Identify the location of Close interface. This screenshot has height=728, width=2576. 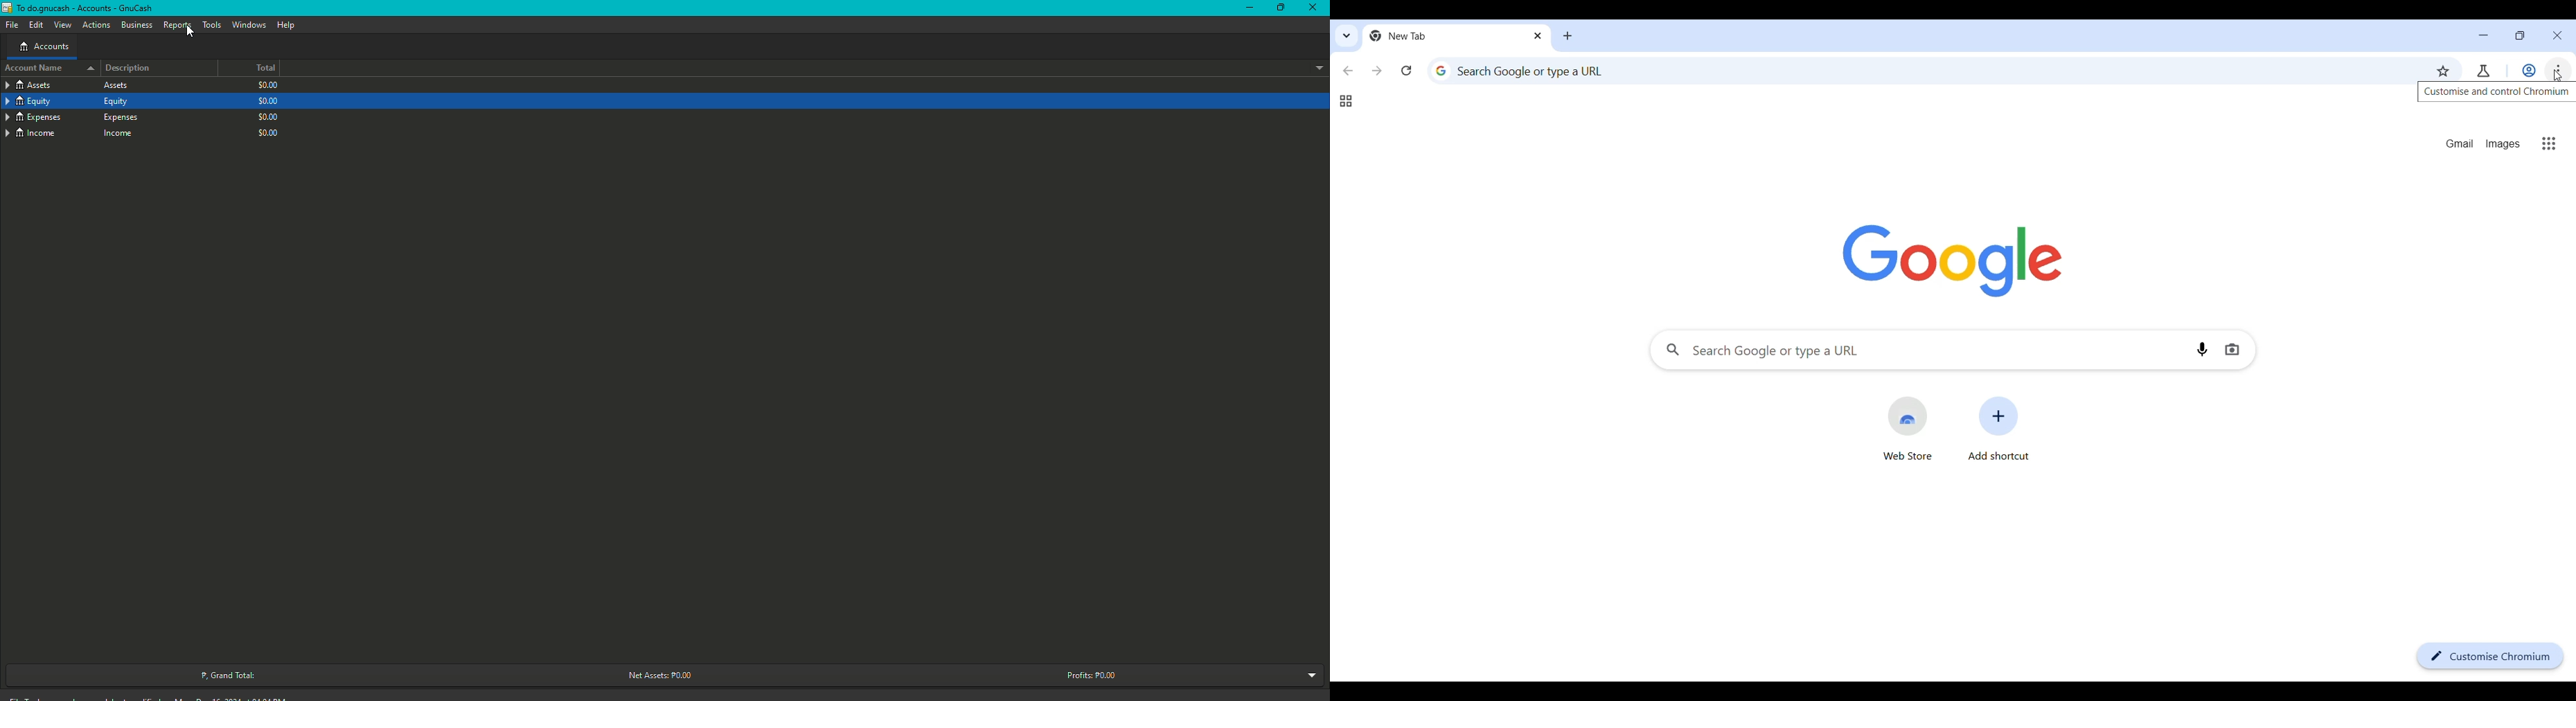
(2558, 36).